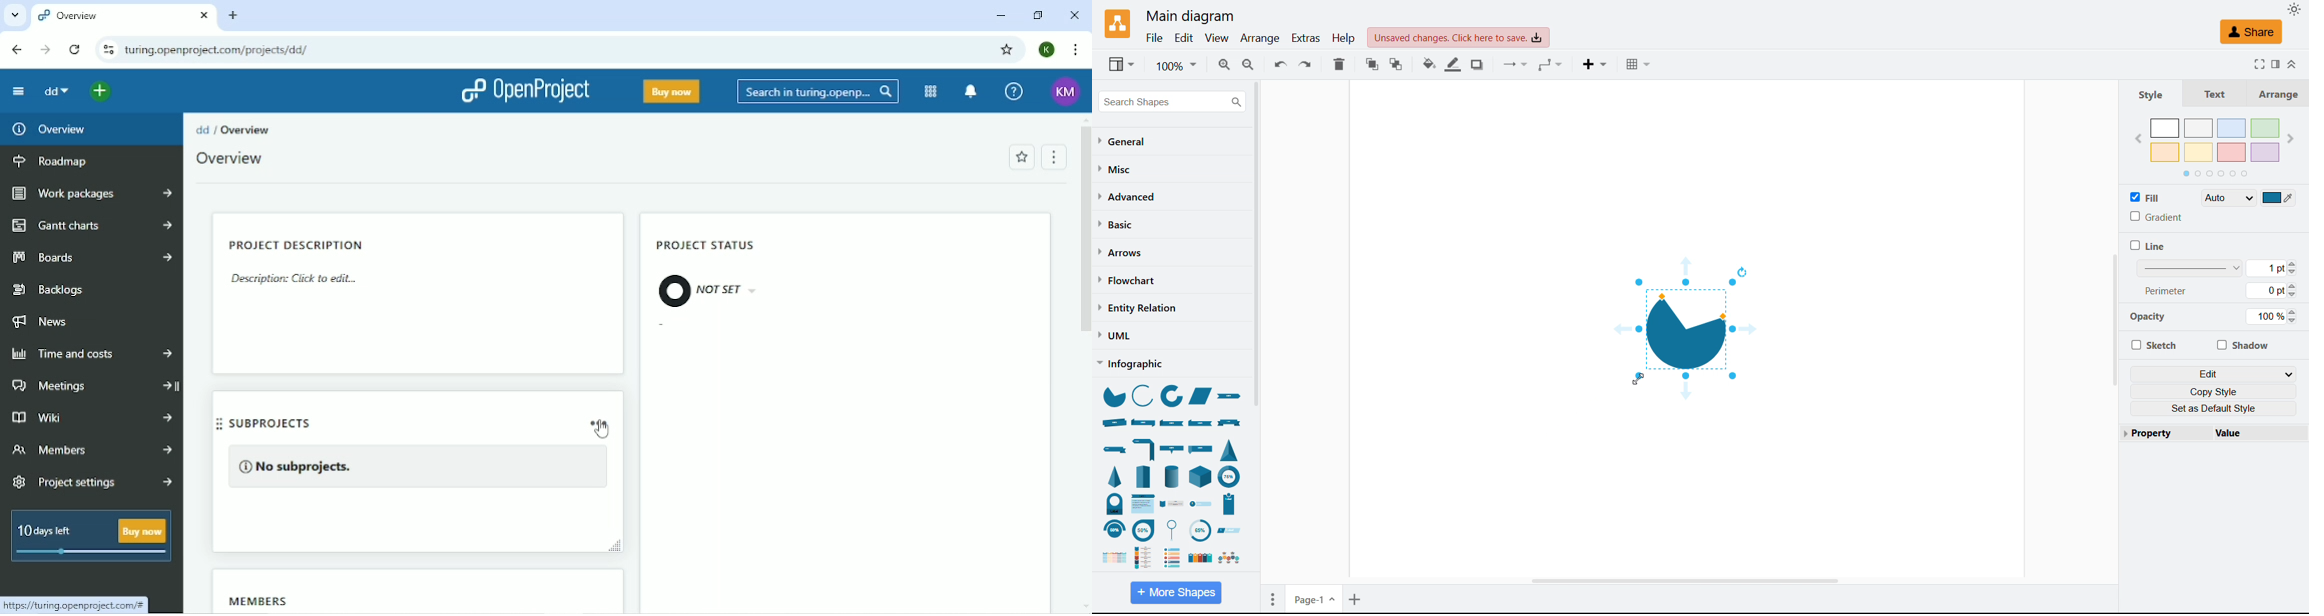 The width and height of the screenshot is (2324, 616). What do you see at coordinates (2279, 197) in the screenshot?
I see `fill colour ` at bounding box center [2279, 197].